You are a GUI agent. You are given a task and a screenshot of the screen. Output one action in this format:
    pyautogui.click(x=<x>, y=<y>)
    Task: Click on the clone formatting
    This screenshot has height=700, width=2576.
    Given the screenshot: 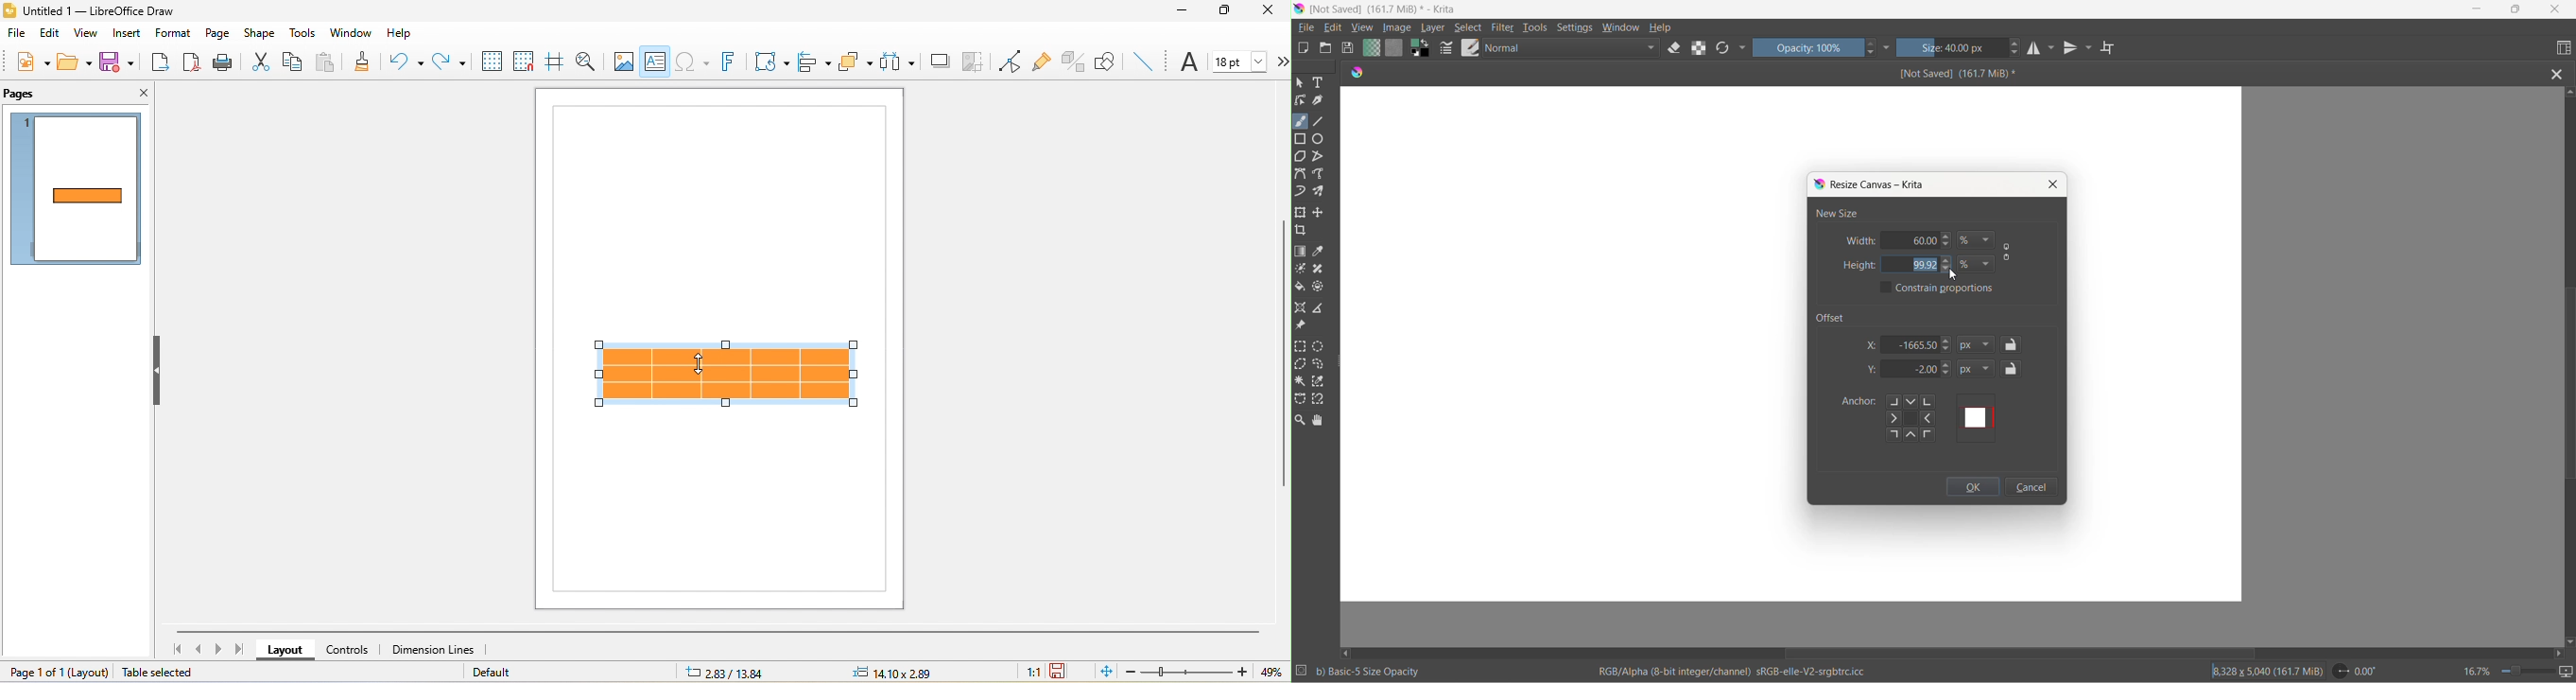 What is the action you would take?
    pyautogui.click(x=367, y=63)
    